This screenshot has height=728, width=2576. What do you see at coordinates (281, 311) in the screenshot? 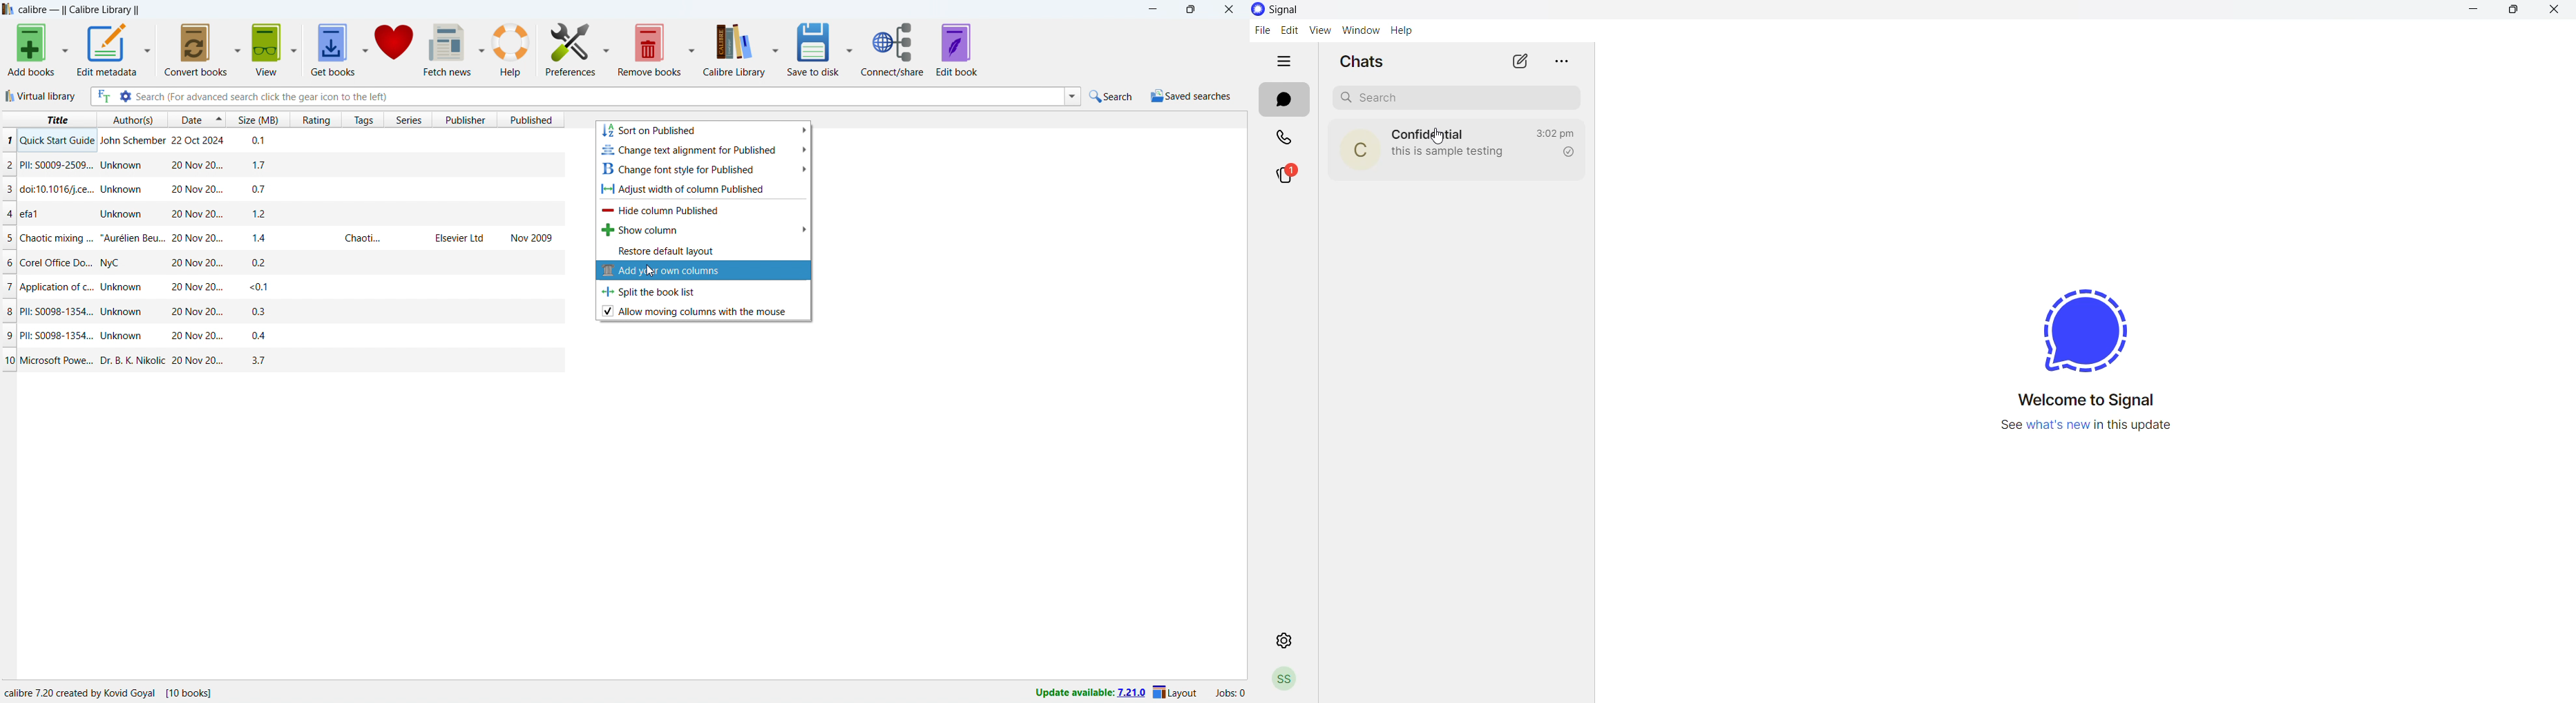
I see `PII: S0098-1354... Unknown 20 Nov 20... 03` at bounding box center [281, 311].